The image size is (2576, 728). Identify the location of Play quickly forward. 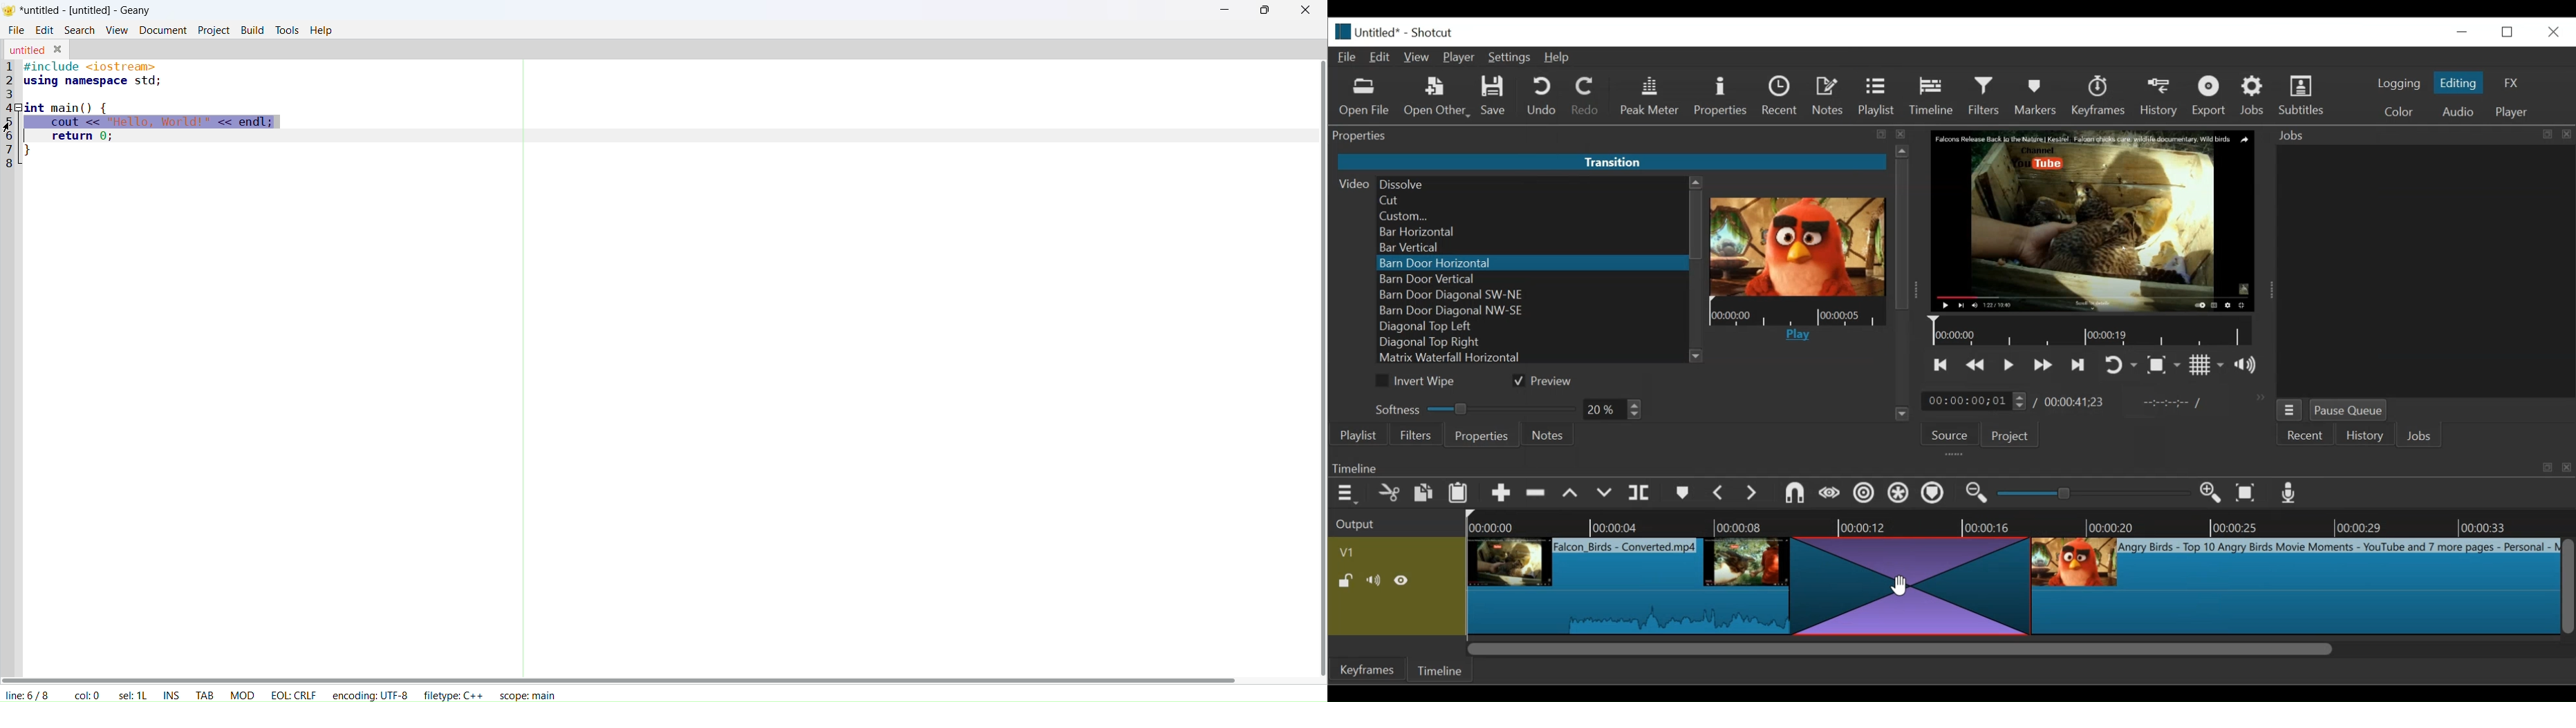
(2043, 365).